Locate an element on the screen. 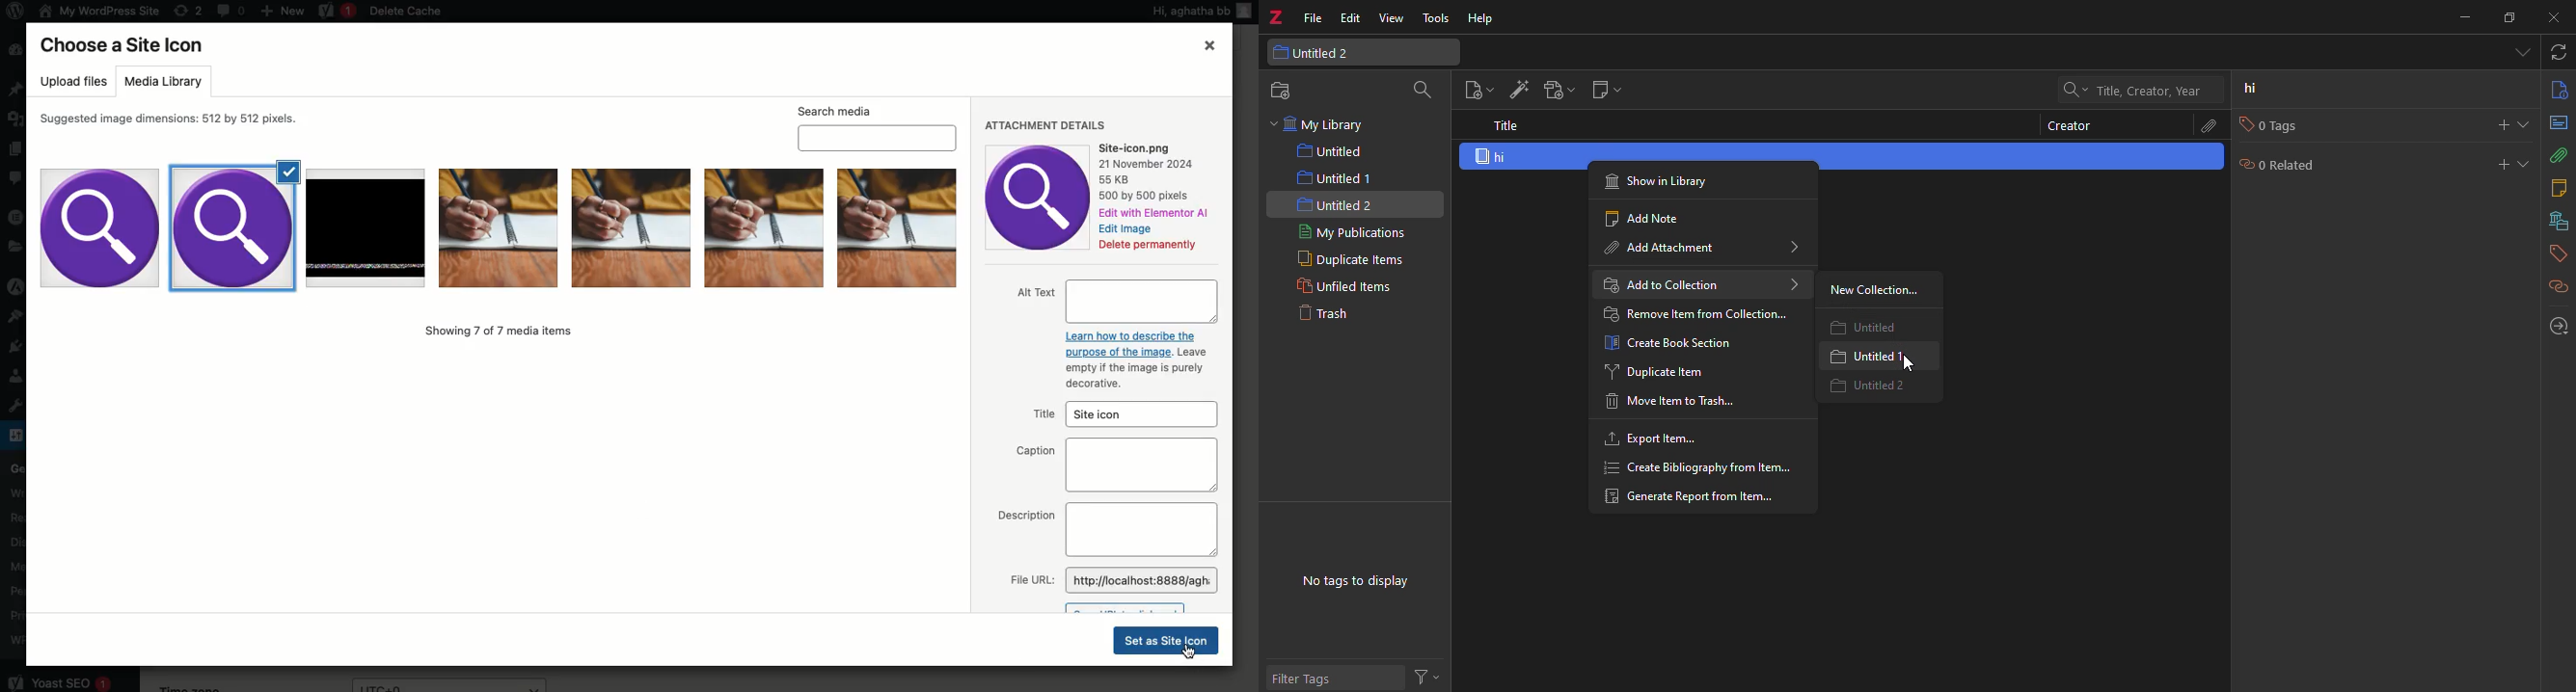 The height and width of the screenshot is (700, 2576). abstract is located at coordinates (2557, 122).